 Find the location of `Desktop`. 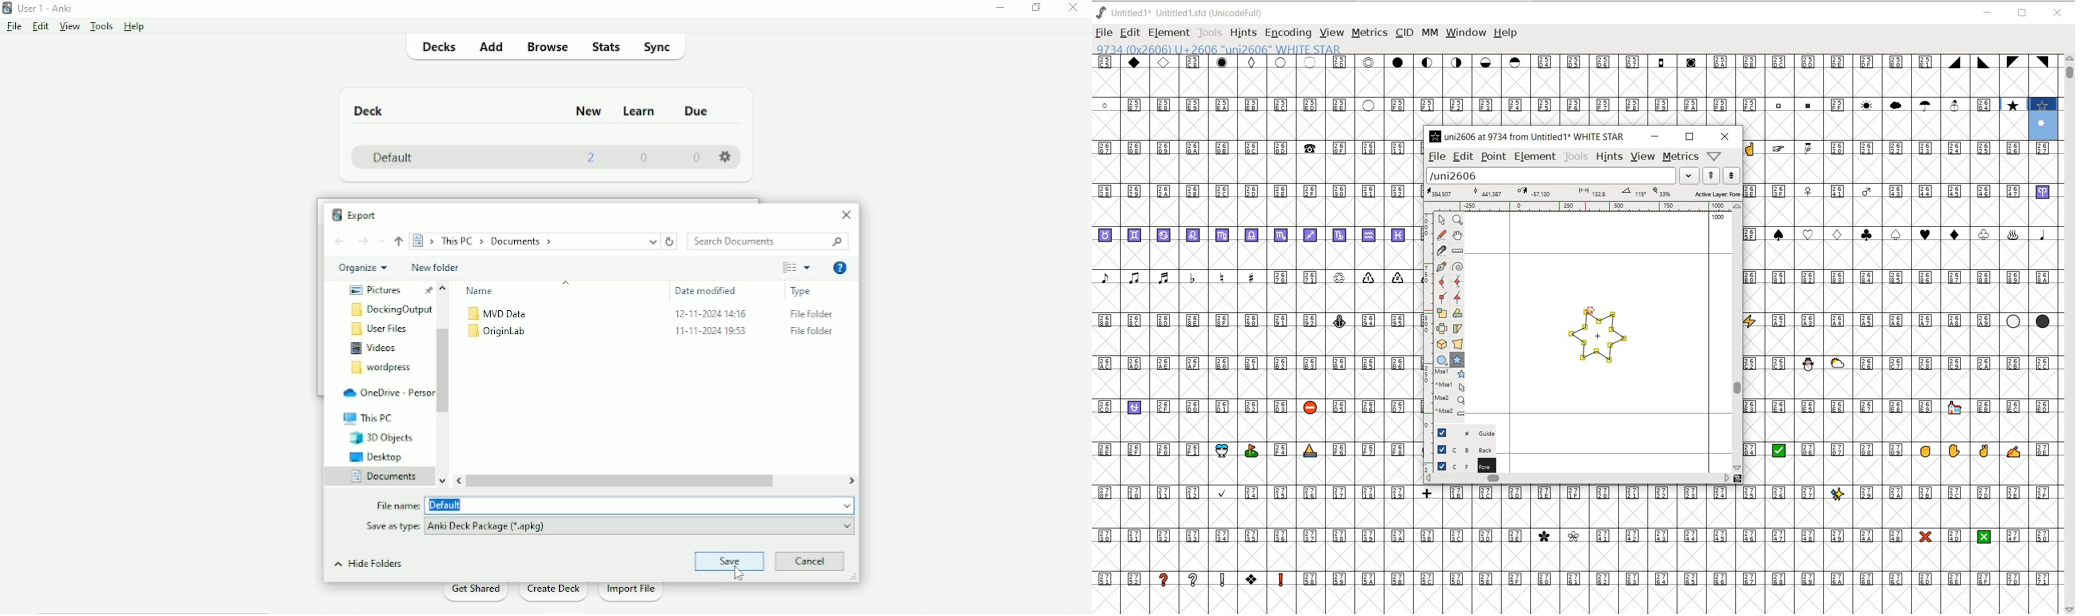

Desktop is located at coordinates (376, 457).